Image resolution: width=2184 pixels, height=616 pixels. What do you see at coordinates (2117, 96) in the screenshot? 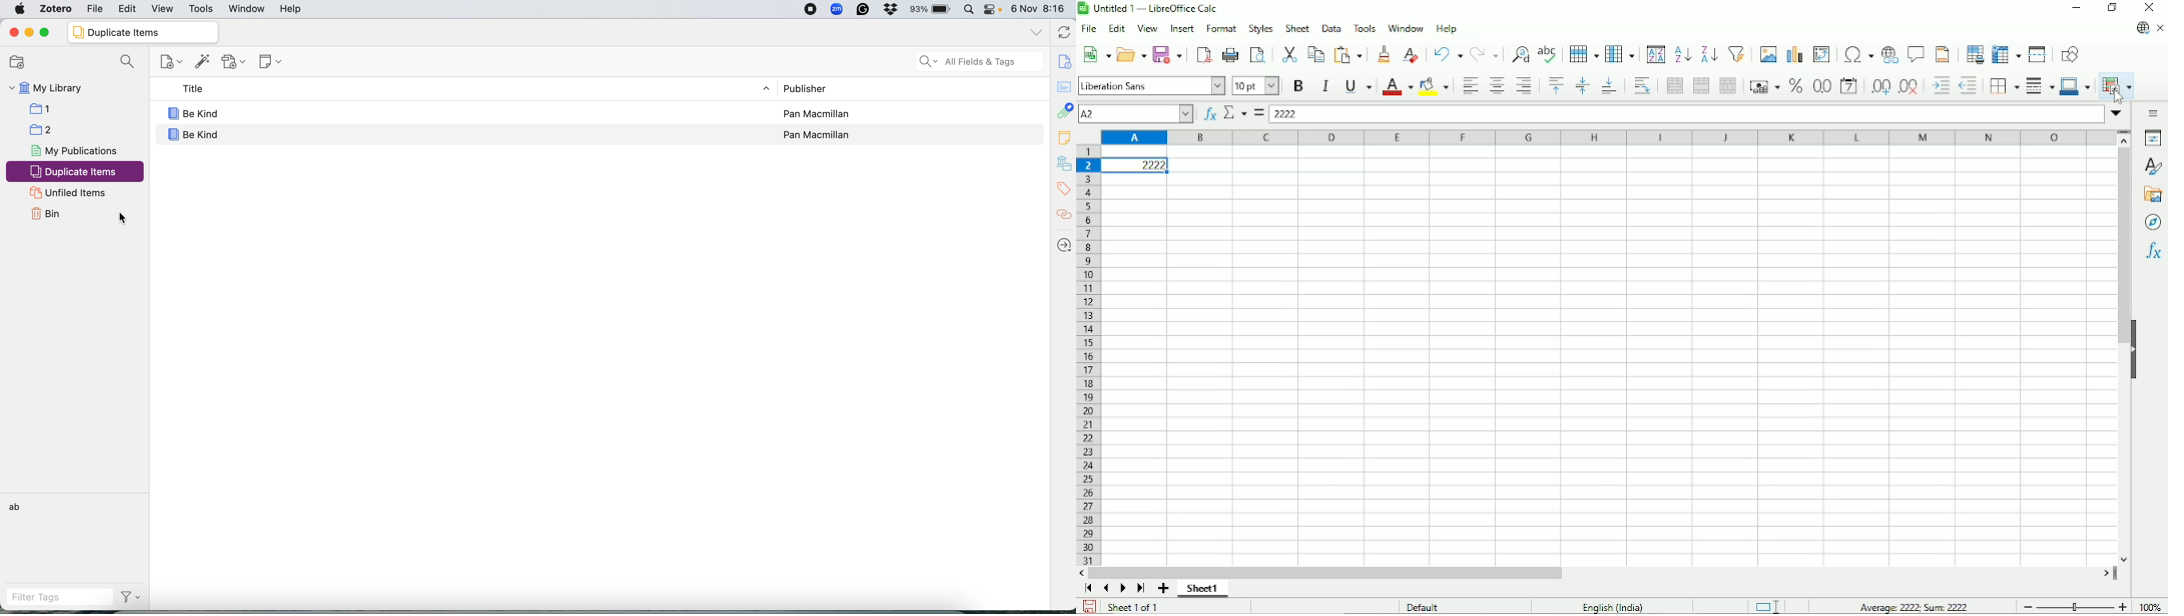
I see `cursor` at bounding box center [2117, 96].